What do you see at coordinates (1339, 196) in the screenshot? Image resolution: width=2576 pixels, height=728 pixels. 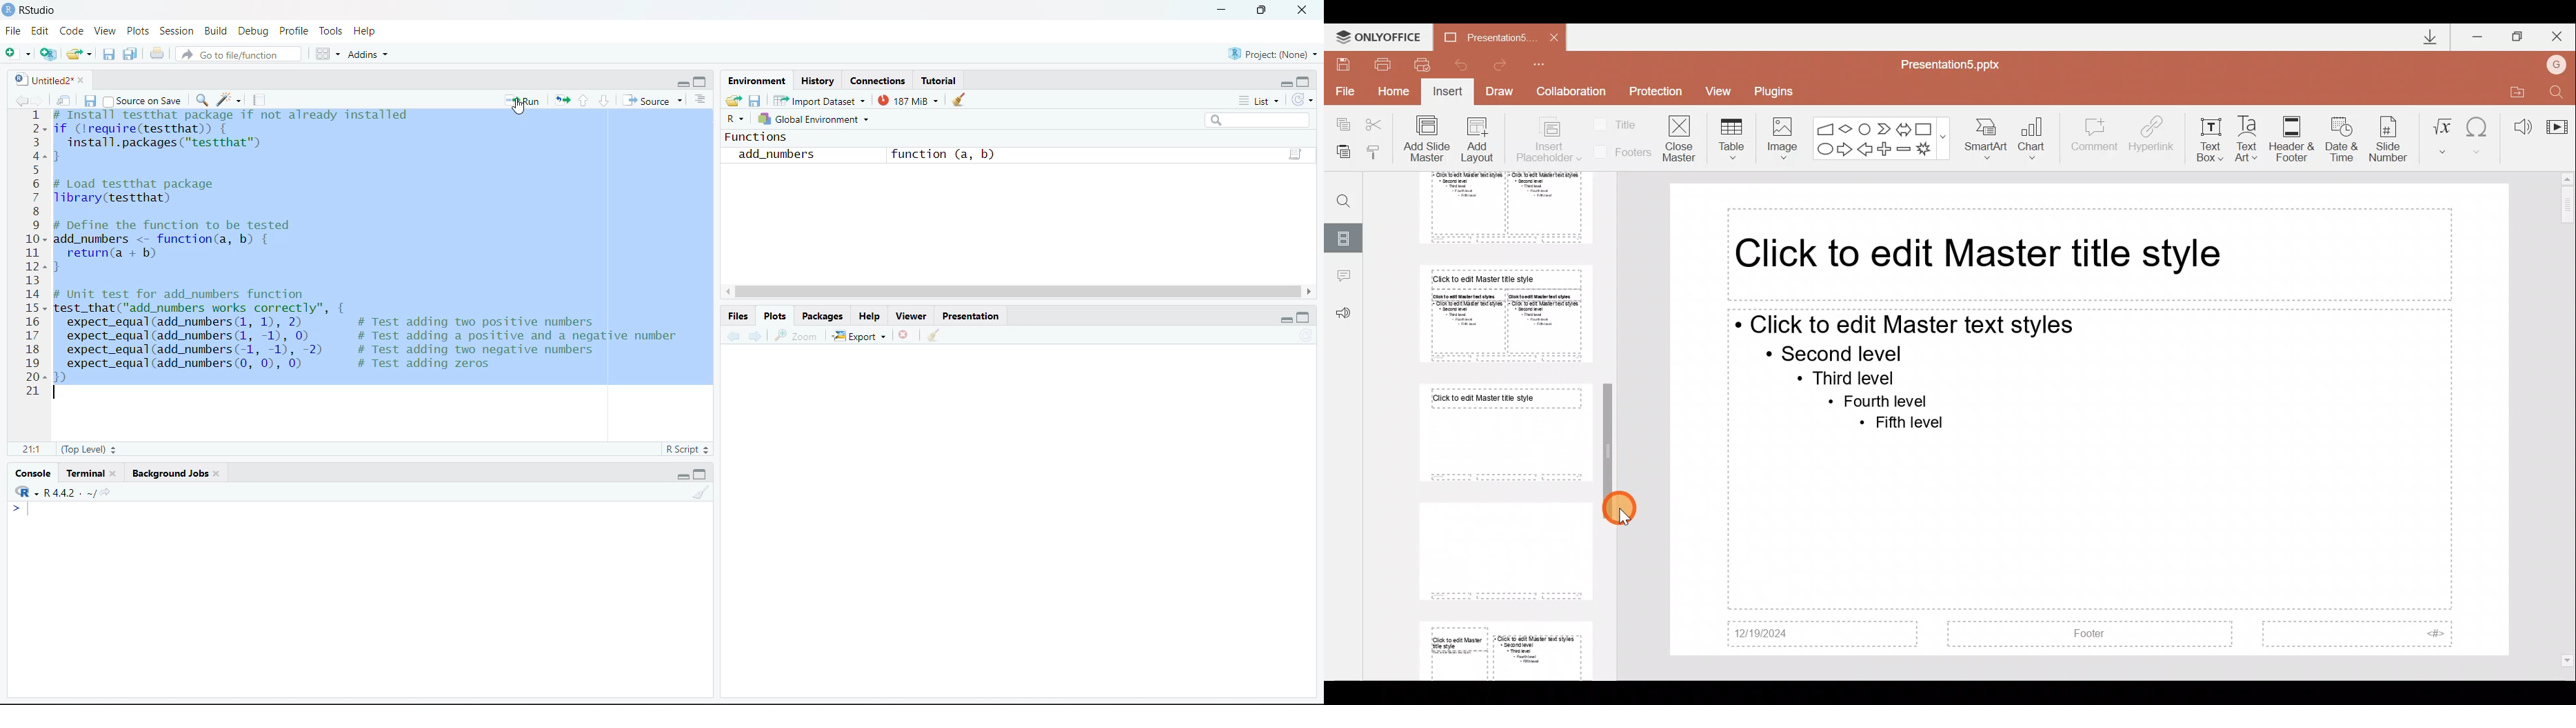 I see `Find` at bounding box center [1339, 196].